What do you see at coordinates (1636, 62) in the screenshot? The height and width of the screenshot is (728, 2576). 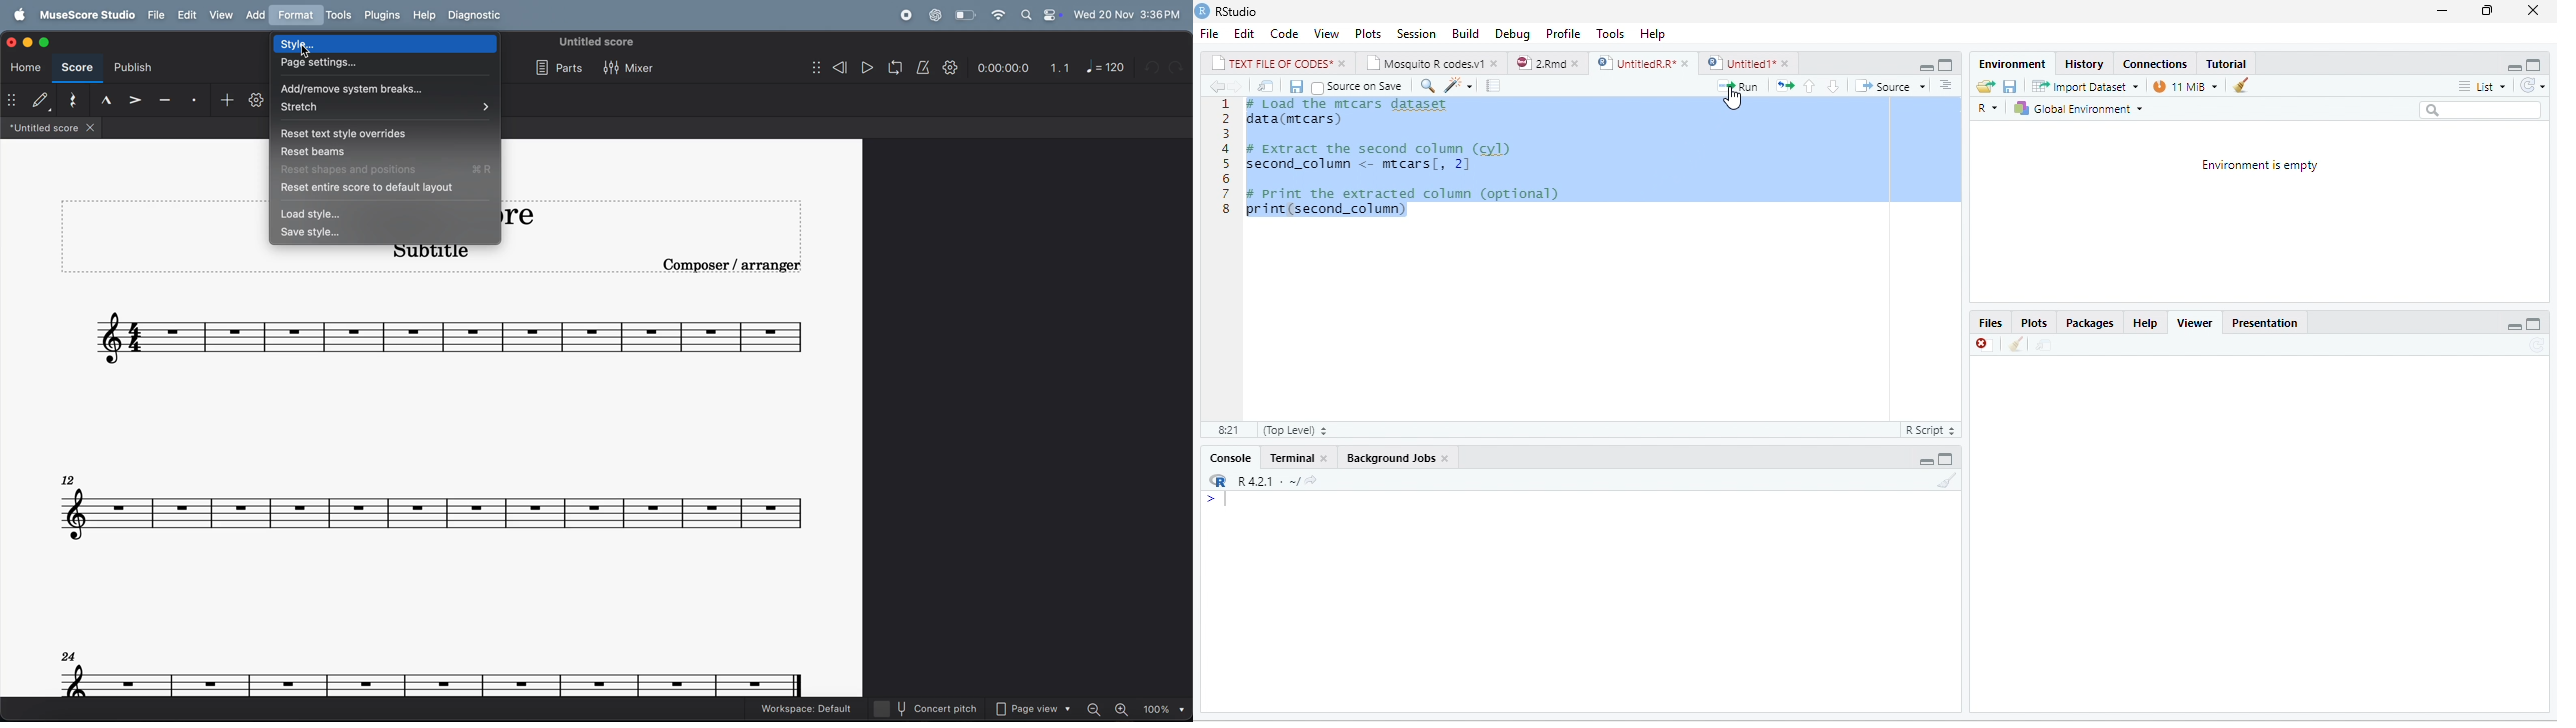 I see `UnttiedR A` at bounding box center [1636, 62].